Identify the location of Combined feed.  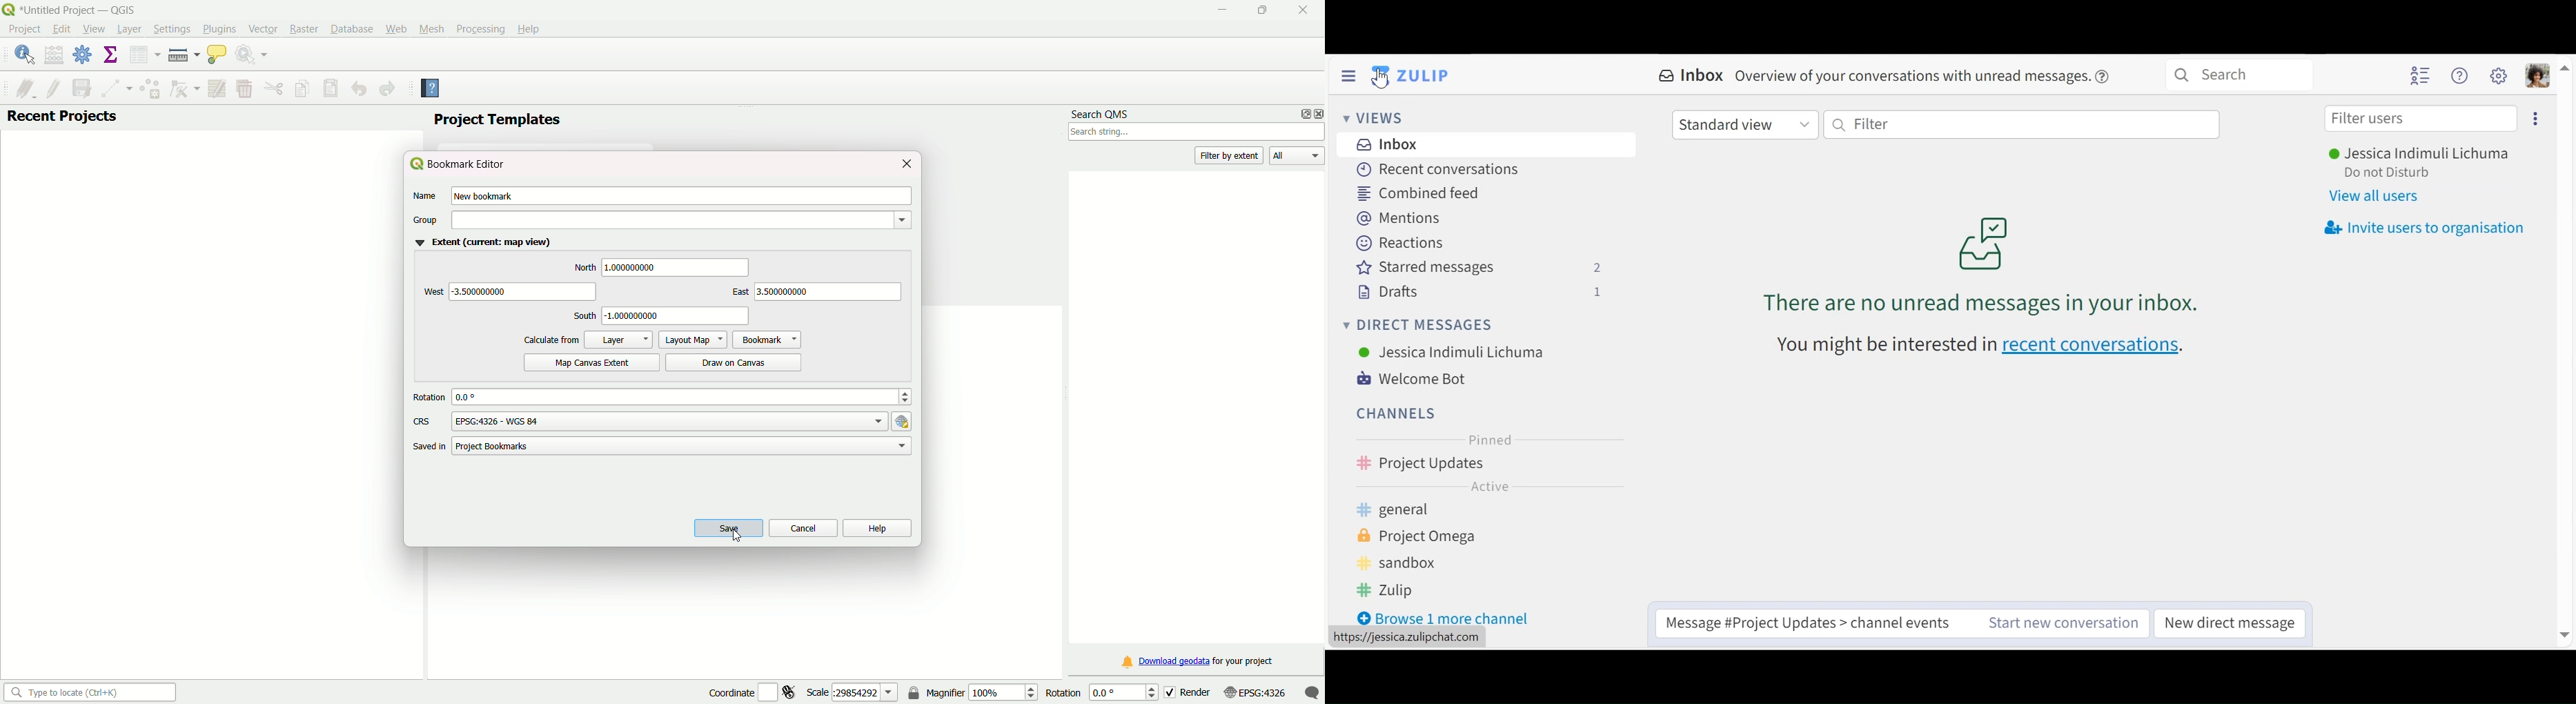
(1421, 192).